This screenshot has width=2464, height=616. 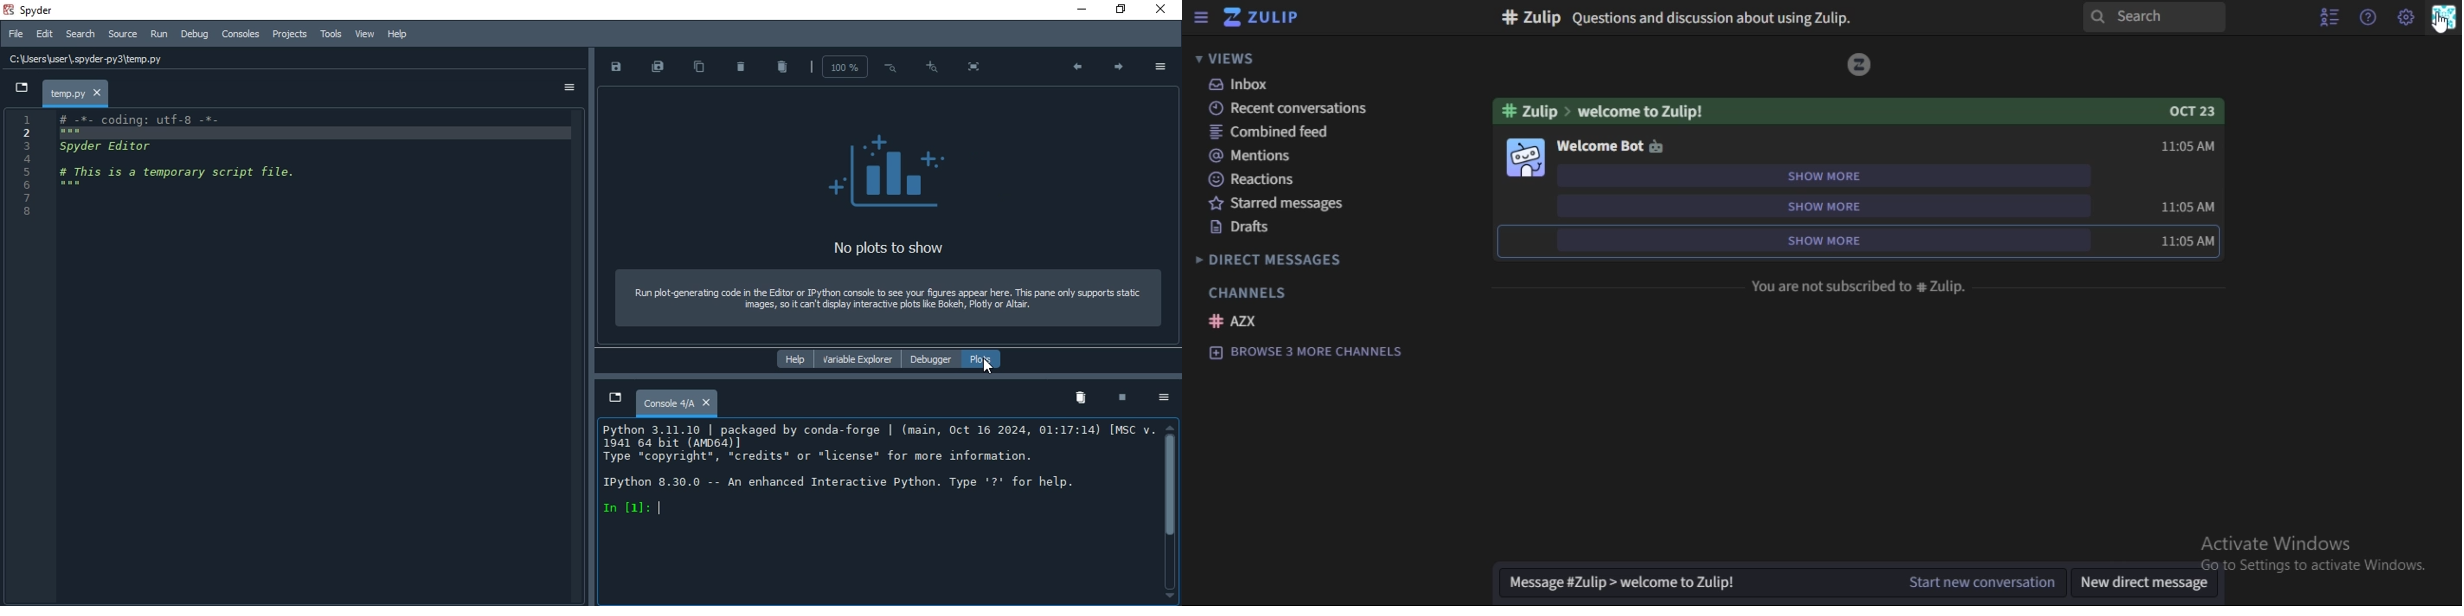 What do you see at coordinates (2190, 207) in the screenshot?
I see `11:05 AM` at bounding box center [2190, 207].